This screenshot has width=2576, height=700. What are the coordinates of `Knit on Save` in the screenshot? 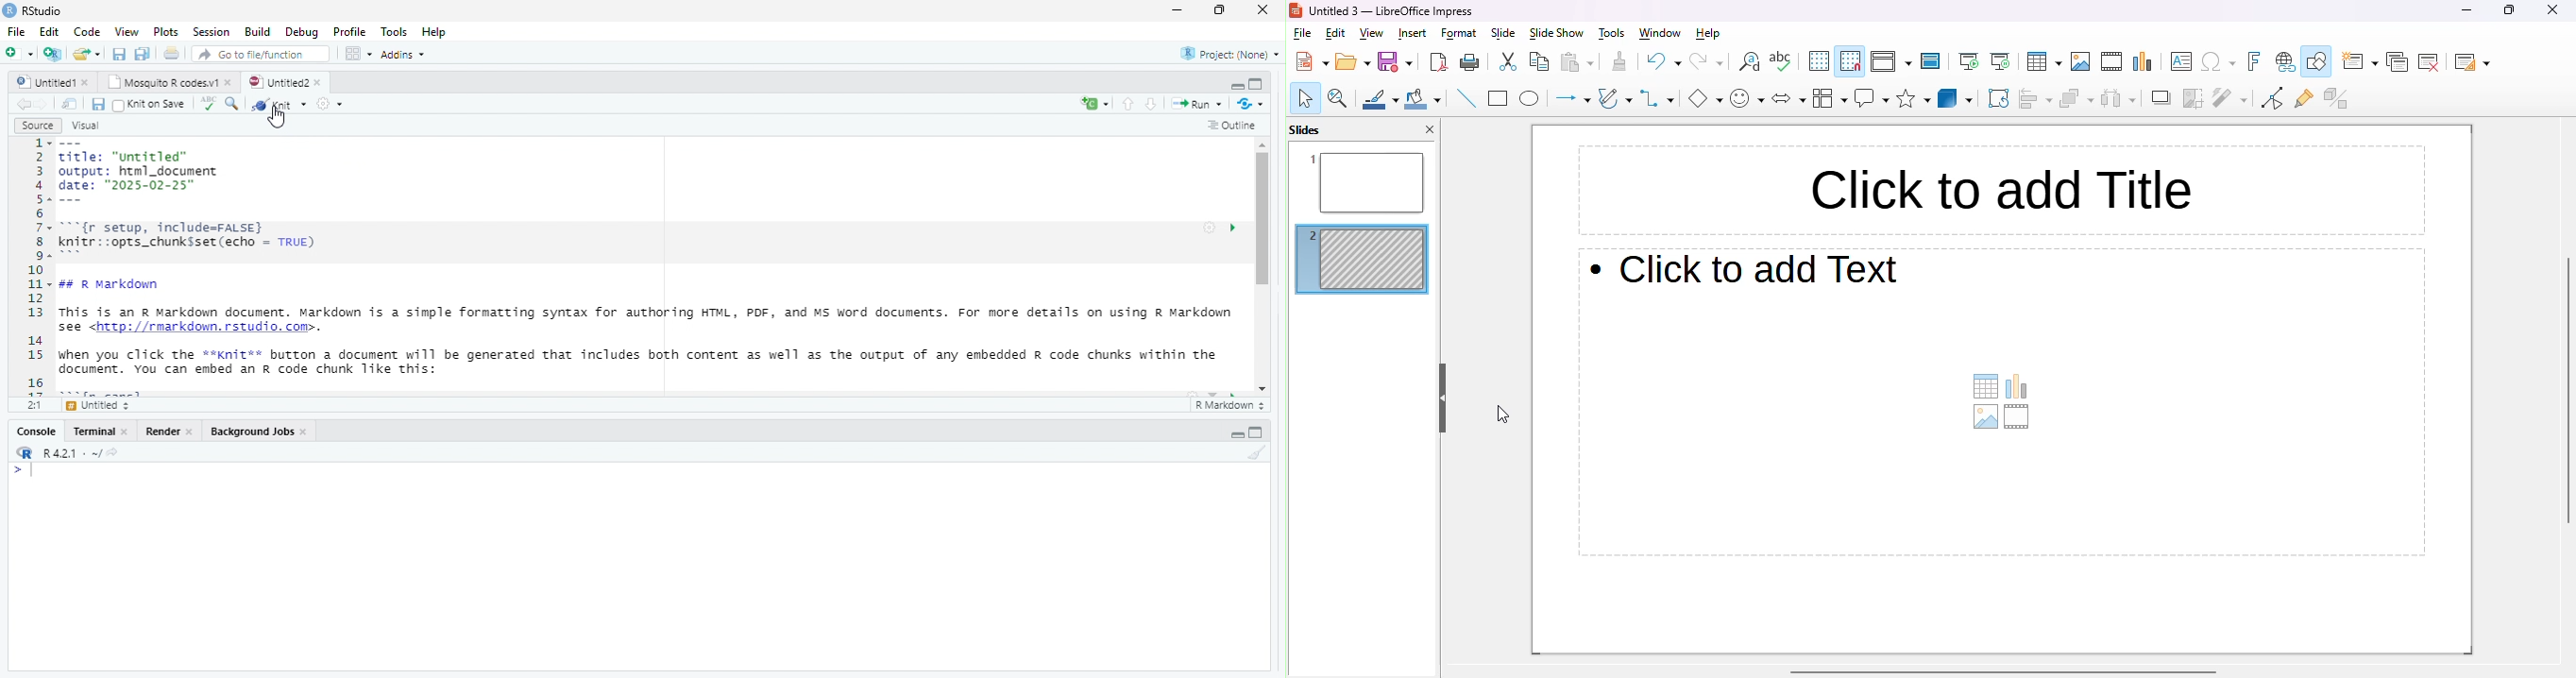 It's located at (158, 105).